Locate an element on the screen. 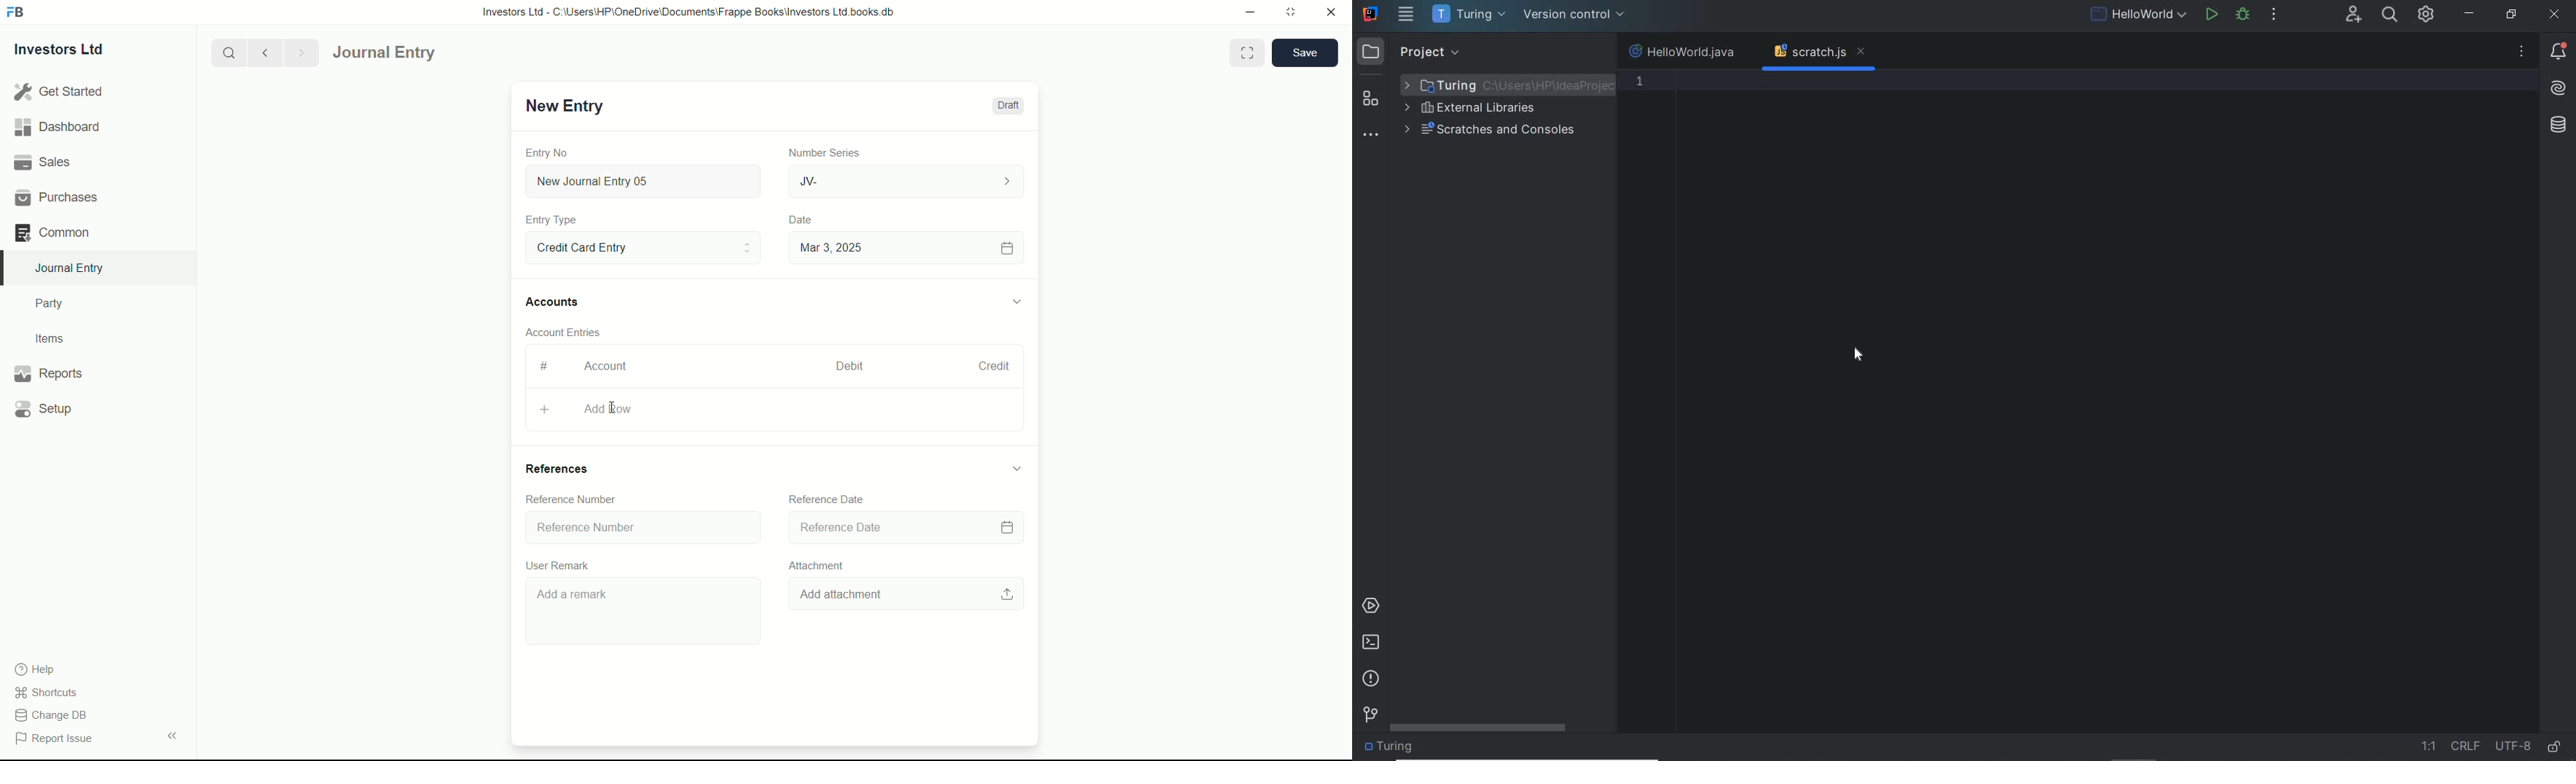 The image size is (2576, 784). line separator is located at coordinates (2467, 746).